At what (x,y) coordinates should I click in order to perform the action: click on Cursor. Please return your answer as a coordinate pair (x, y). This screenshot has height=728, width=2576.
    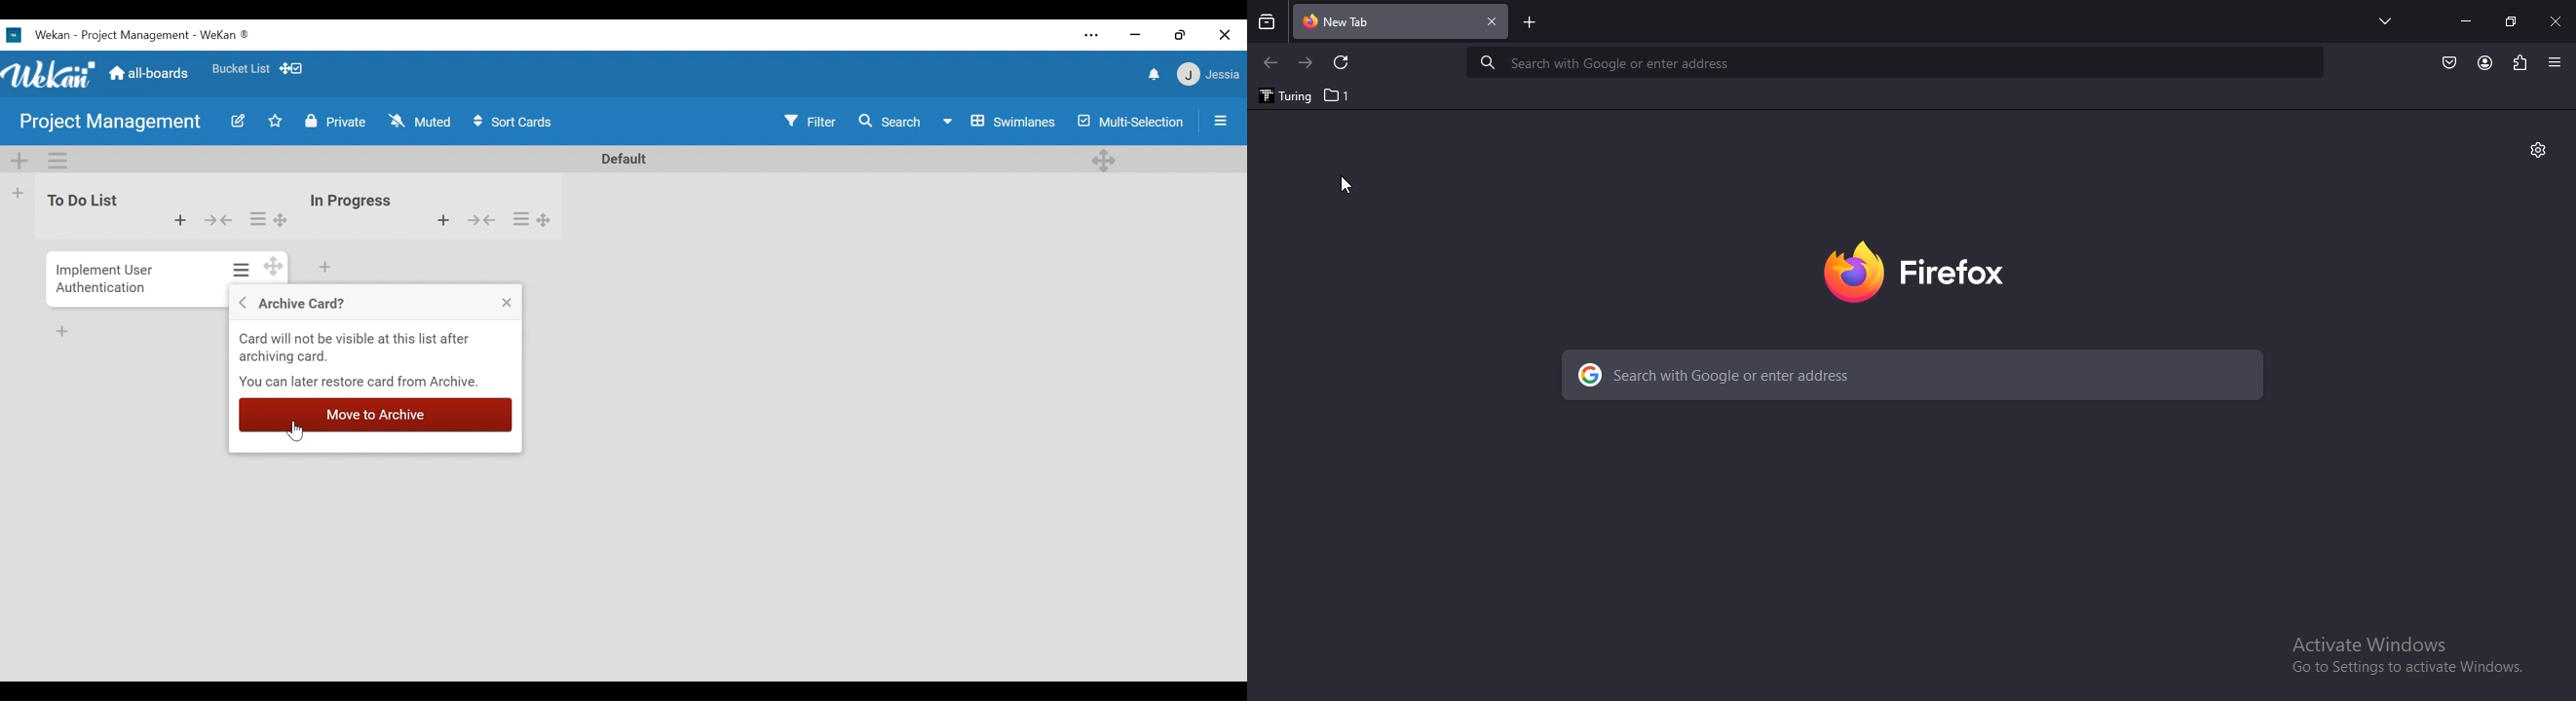
    Looking at the image, I should click on (1345, 186).